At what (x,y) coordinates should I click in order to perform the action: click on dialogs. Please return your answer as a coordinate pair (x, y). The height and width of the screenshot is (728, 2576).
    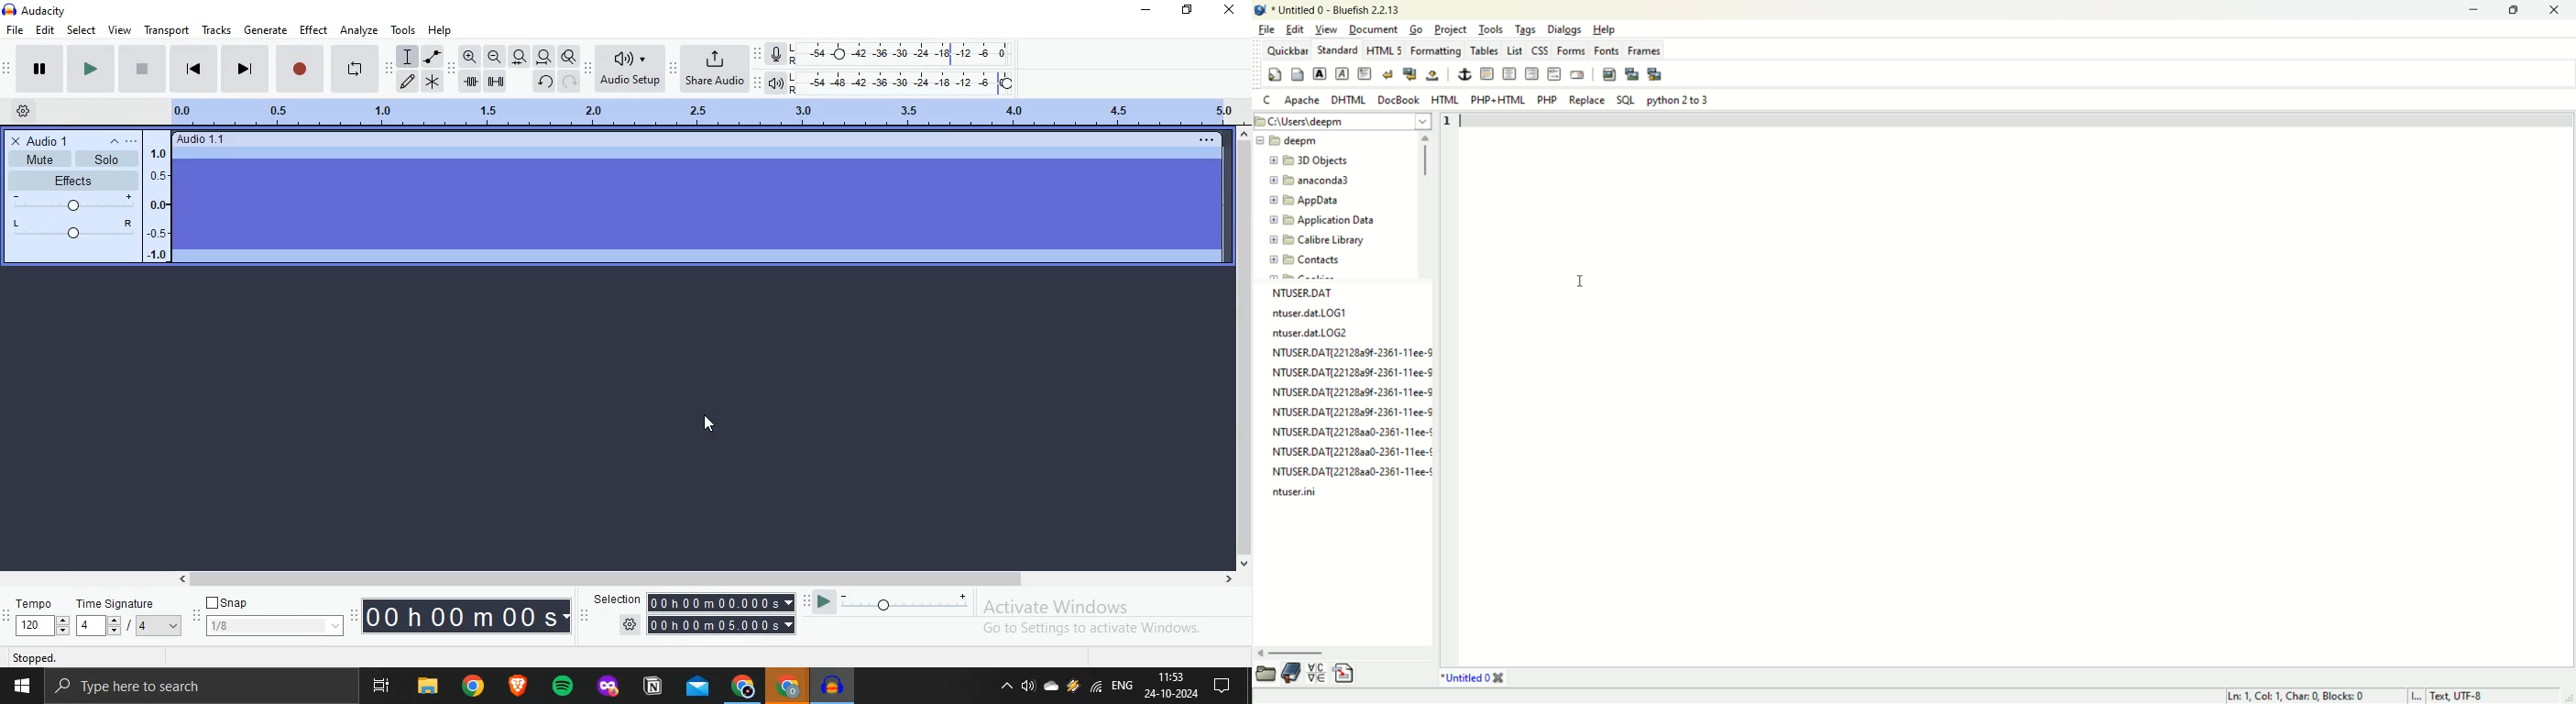
    Looking at the image, I should click on (1568, 30).